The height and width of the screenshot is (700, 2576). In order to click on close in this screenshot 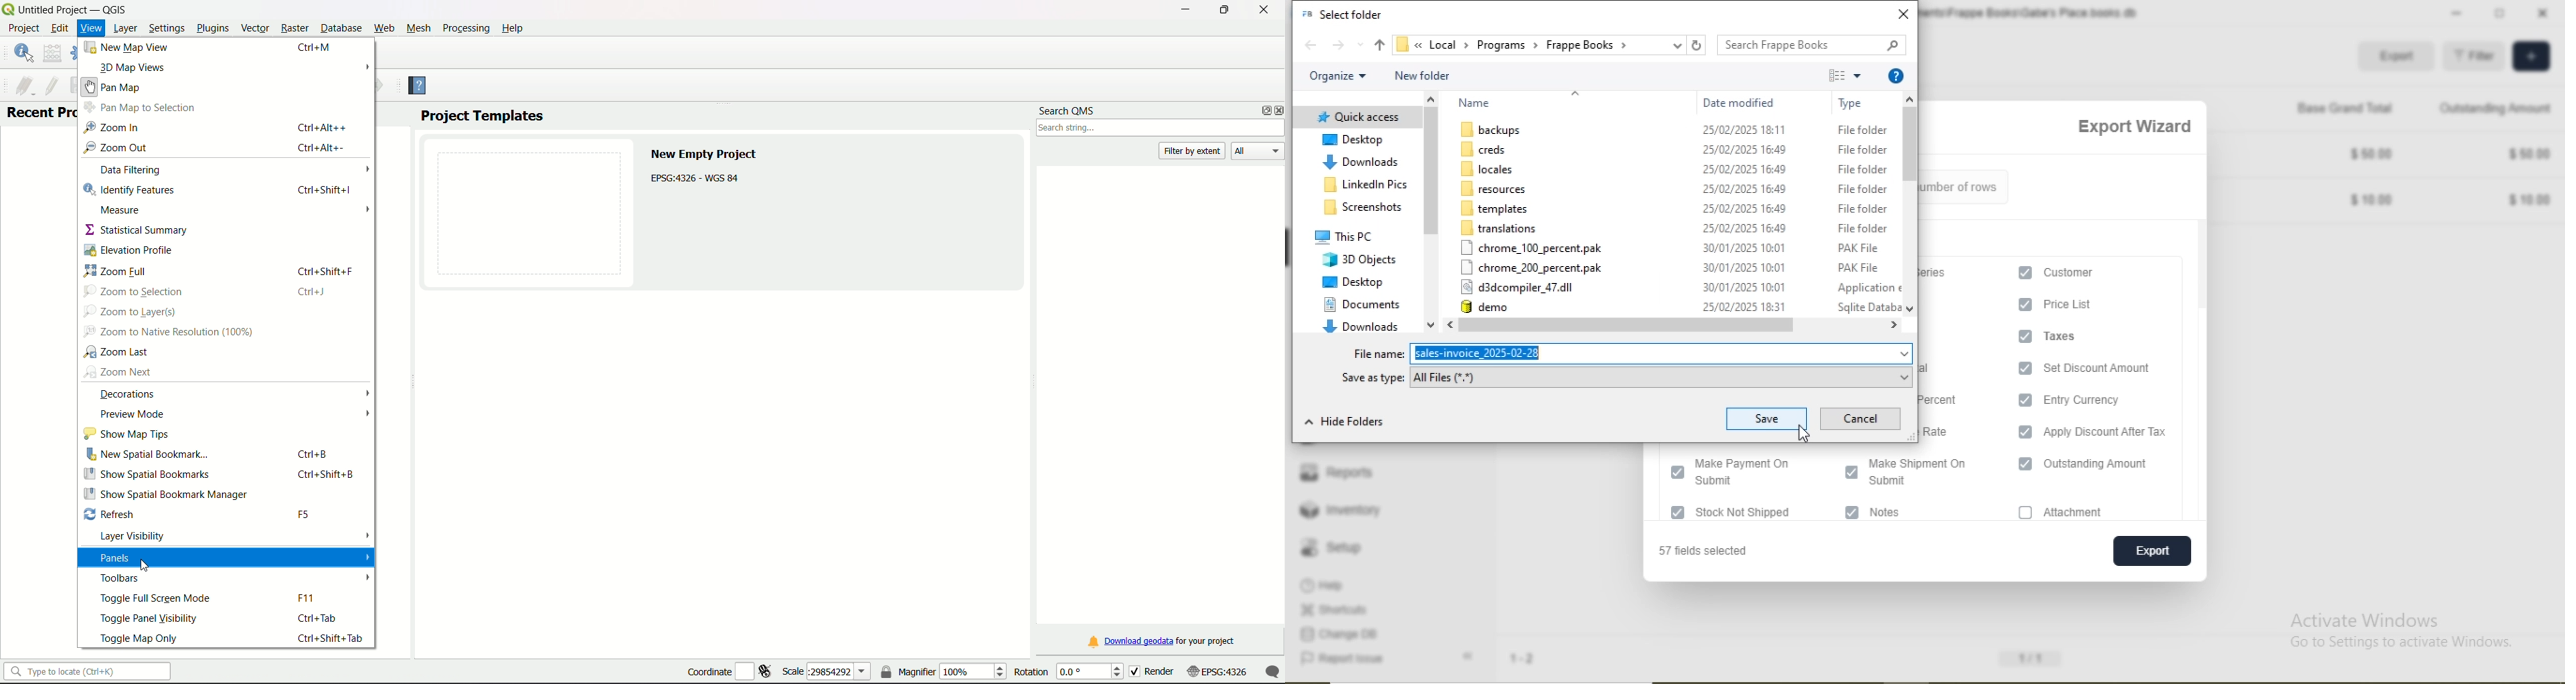, I will do `click(2548, 13)`.